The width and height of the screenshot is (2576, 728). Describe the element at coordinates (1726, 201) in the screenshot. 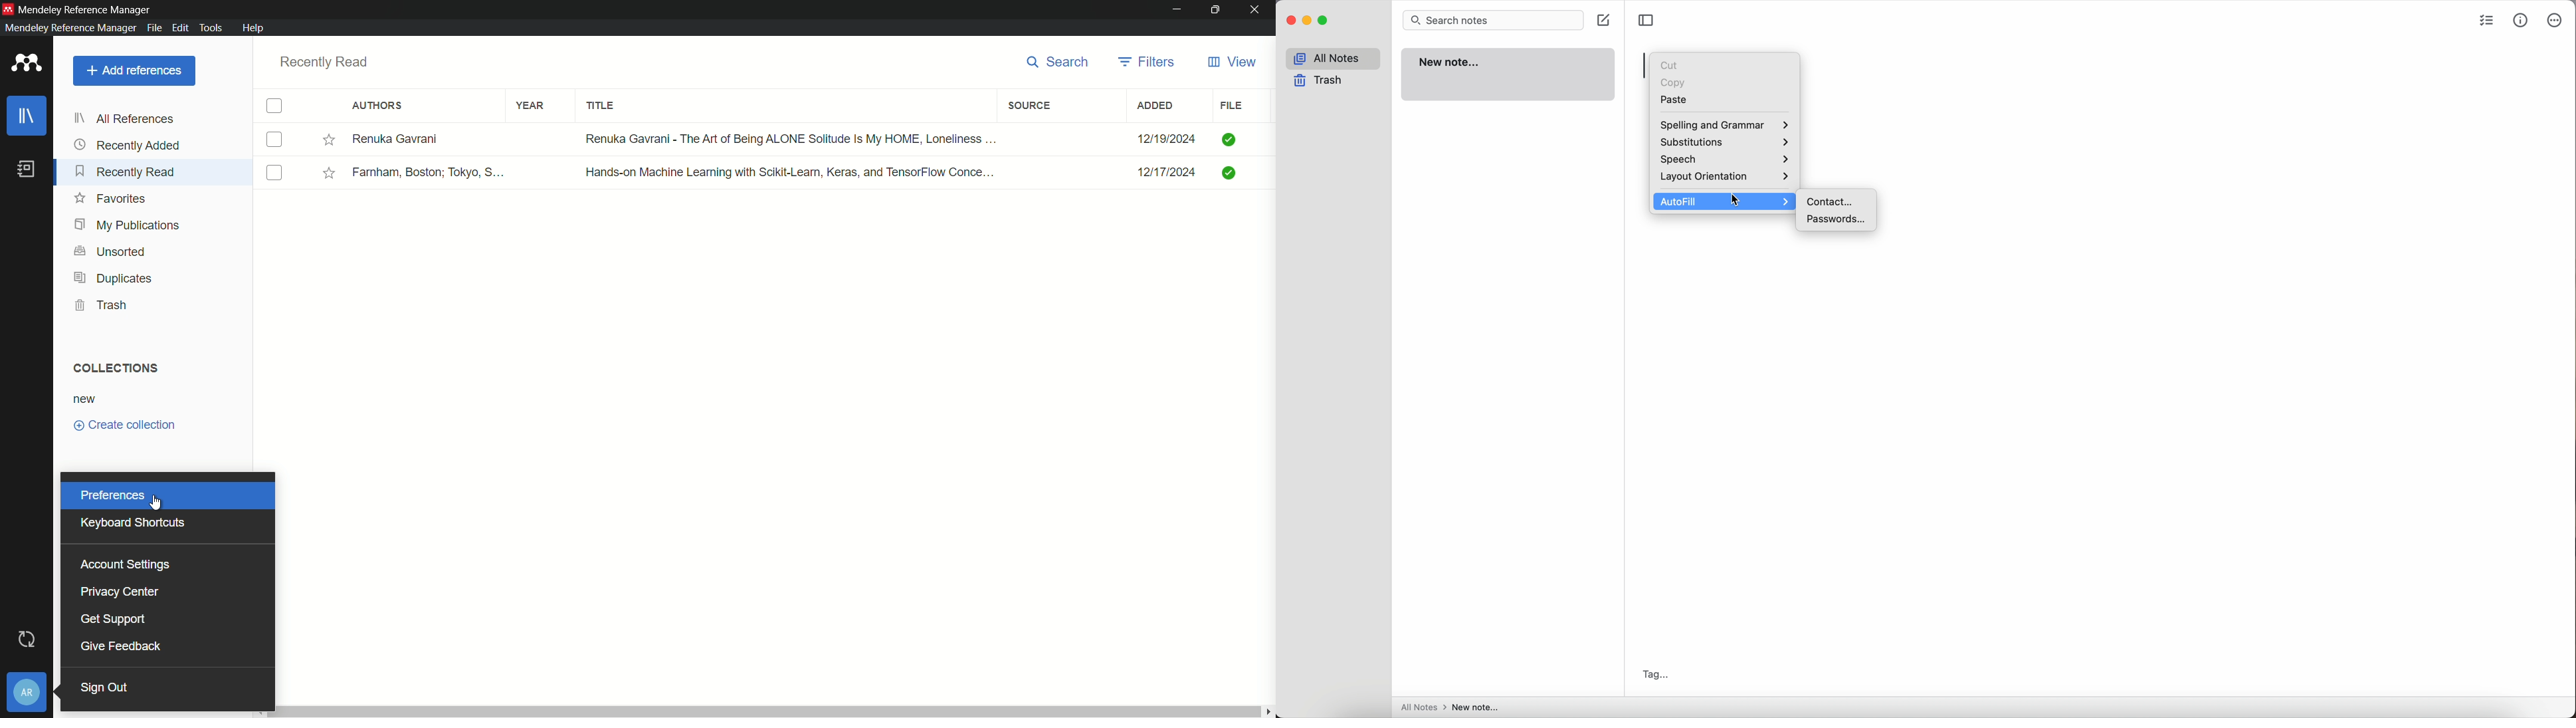

I see `click on autofill` at that location.